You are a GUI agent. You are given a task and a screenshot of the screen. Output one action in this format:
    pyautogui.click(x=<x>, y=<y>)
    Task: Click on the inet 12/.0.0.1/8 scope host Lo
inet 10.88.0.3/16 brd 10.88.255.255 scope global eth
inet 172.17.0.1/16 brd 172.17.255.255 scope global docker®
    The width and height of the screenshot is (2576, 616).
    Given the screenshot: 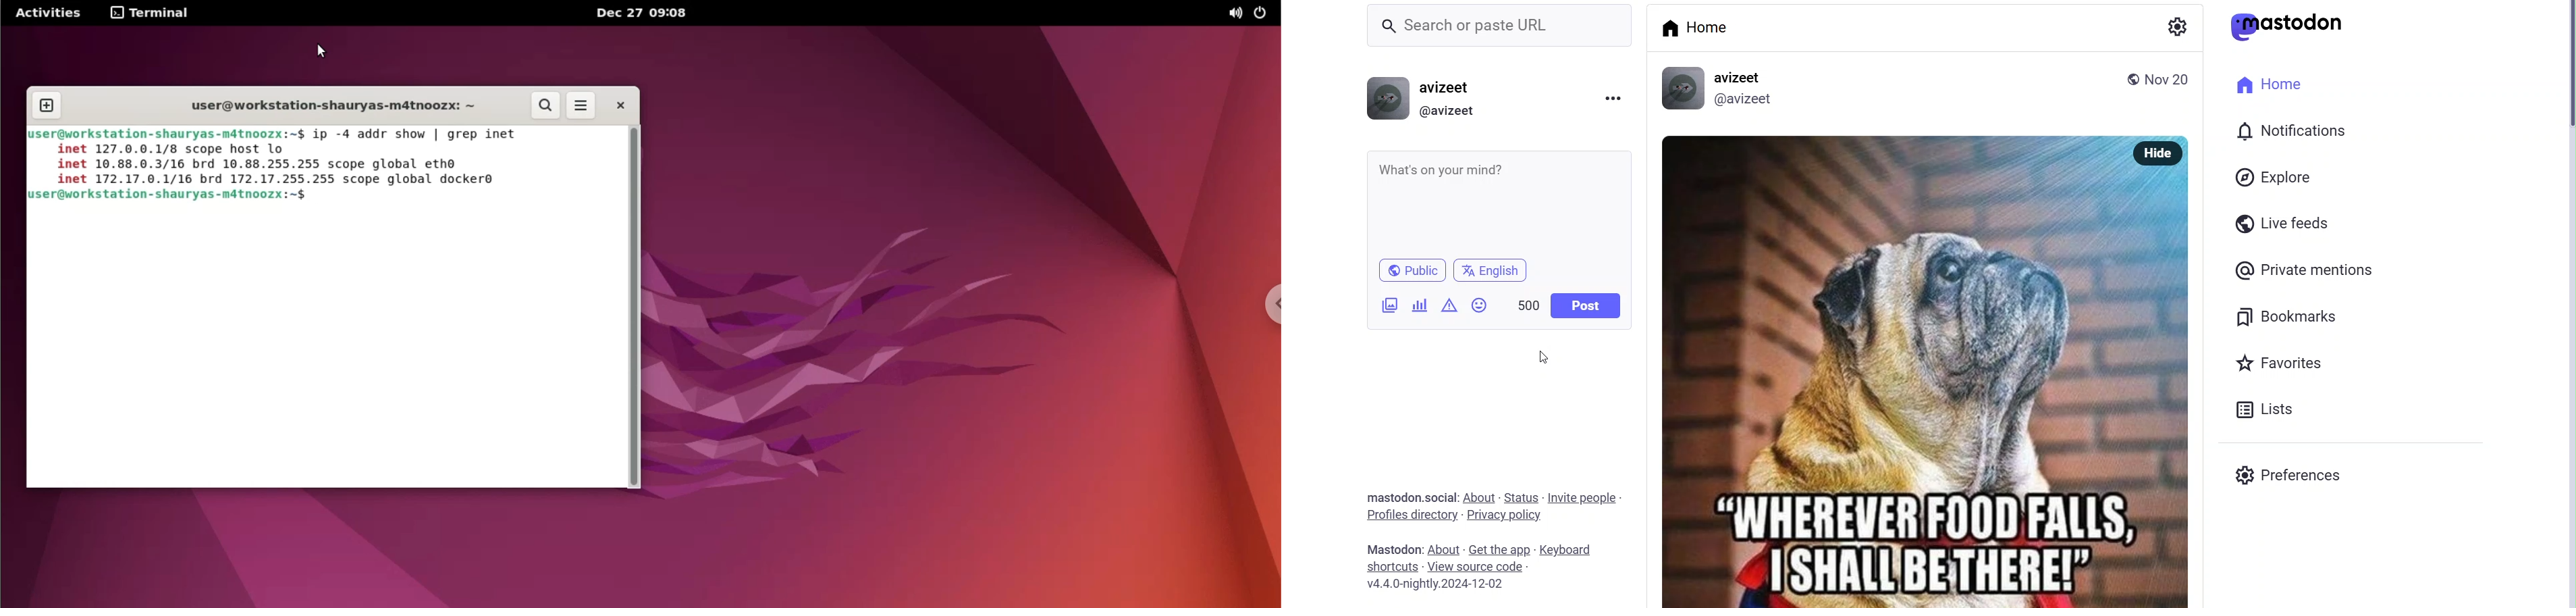 What is the action you would take?
    pyautogui.click(x=274, y=166)
    